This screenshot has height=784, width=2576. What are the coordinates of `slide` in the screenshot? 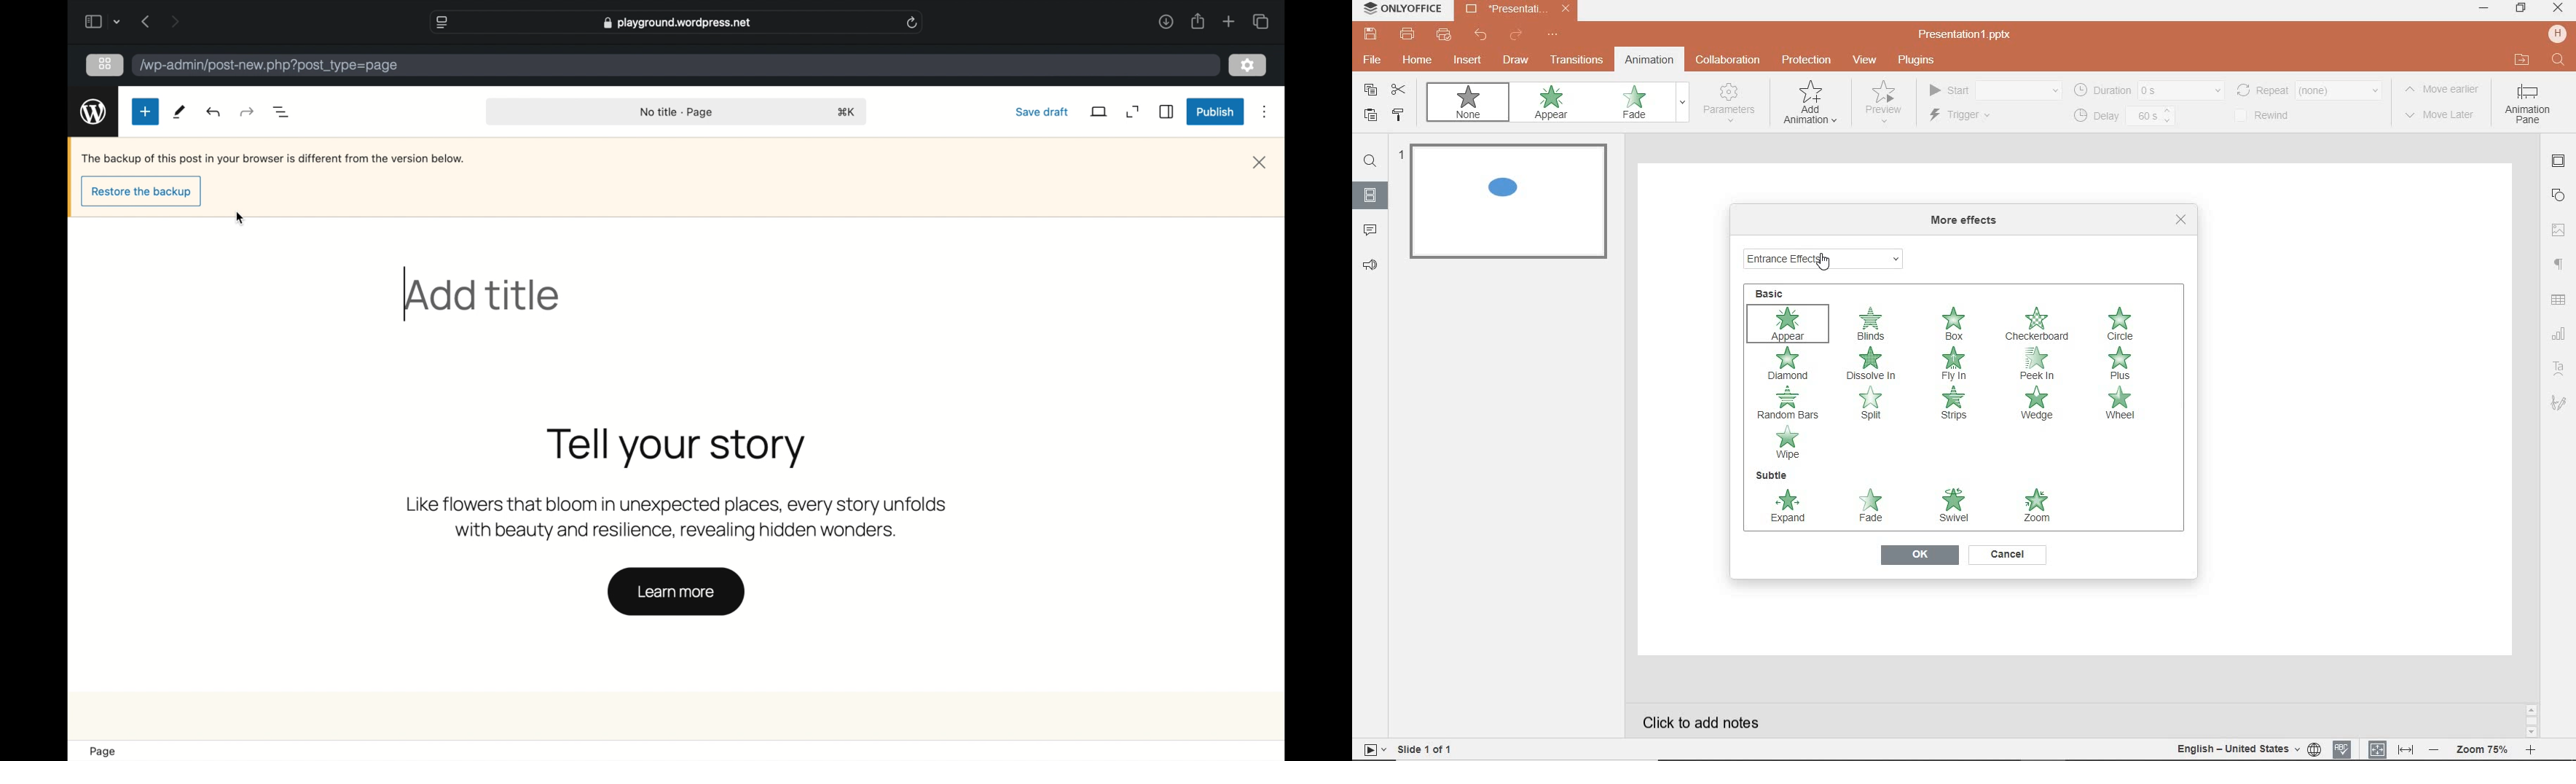 It's located at (1370, 196).